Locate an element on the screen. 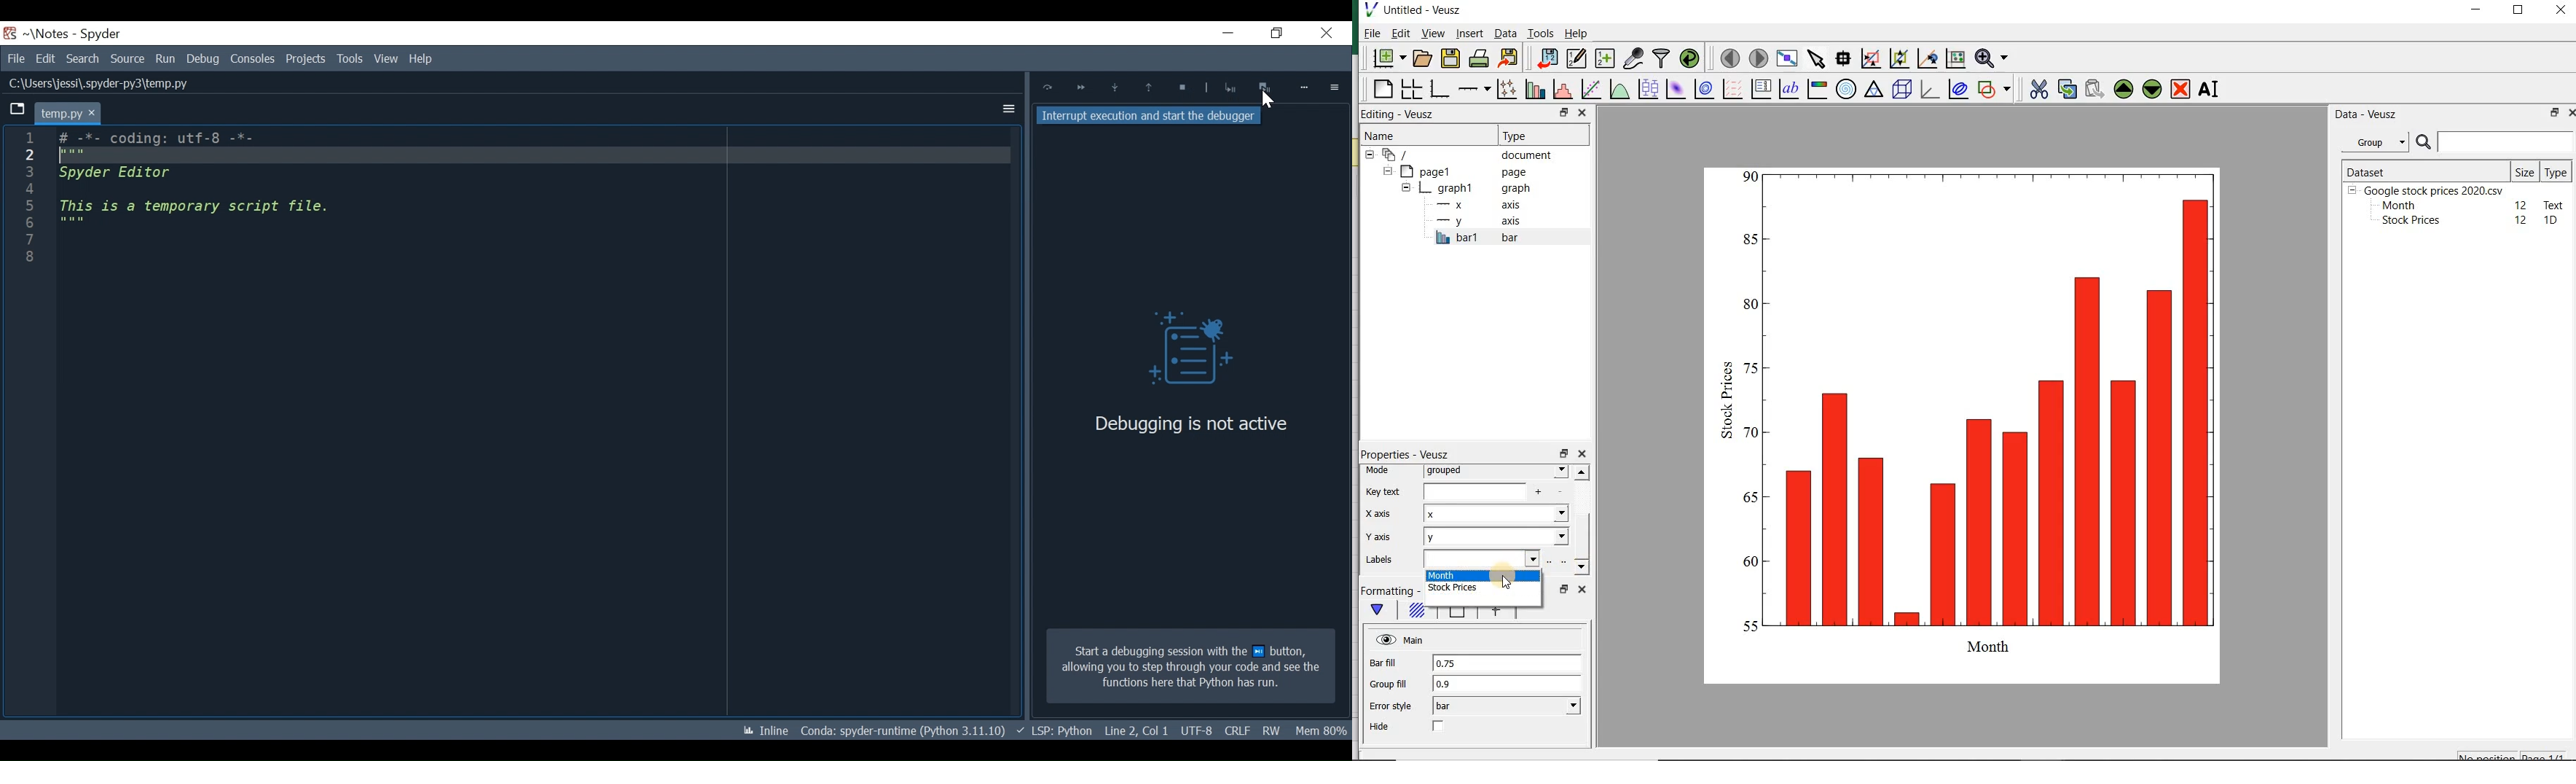  move the selected widget down is located at coordinates (2152, 89).